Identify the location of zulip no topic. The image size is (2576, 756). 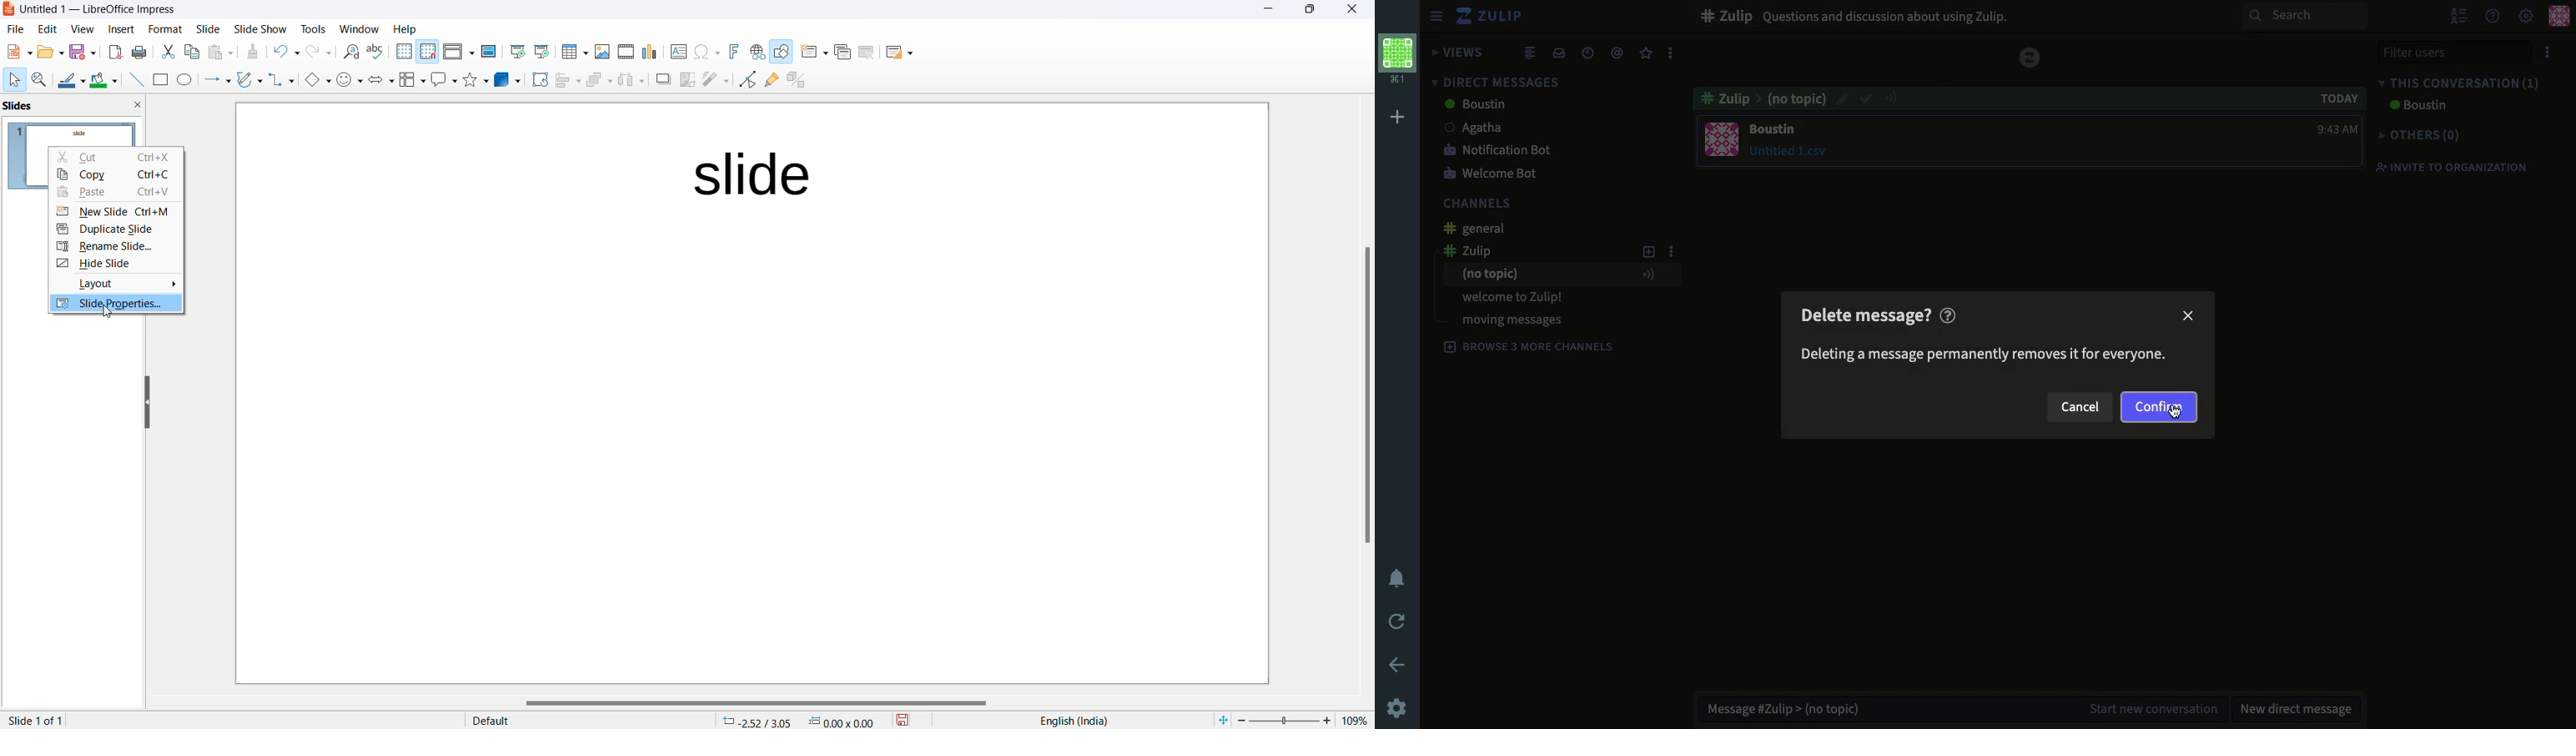
(1763, 98).